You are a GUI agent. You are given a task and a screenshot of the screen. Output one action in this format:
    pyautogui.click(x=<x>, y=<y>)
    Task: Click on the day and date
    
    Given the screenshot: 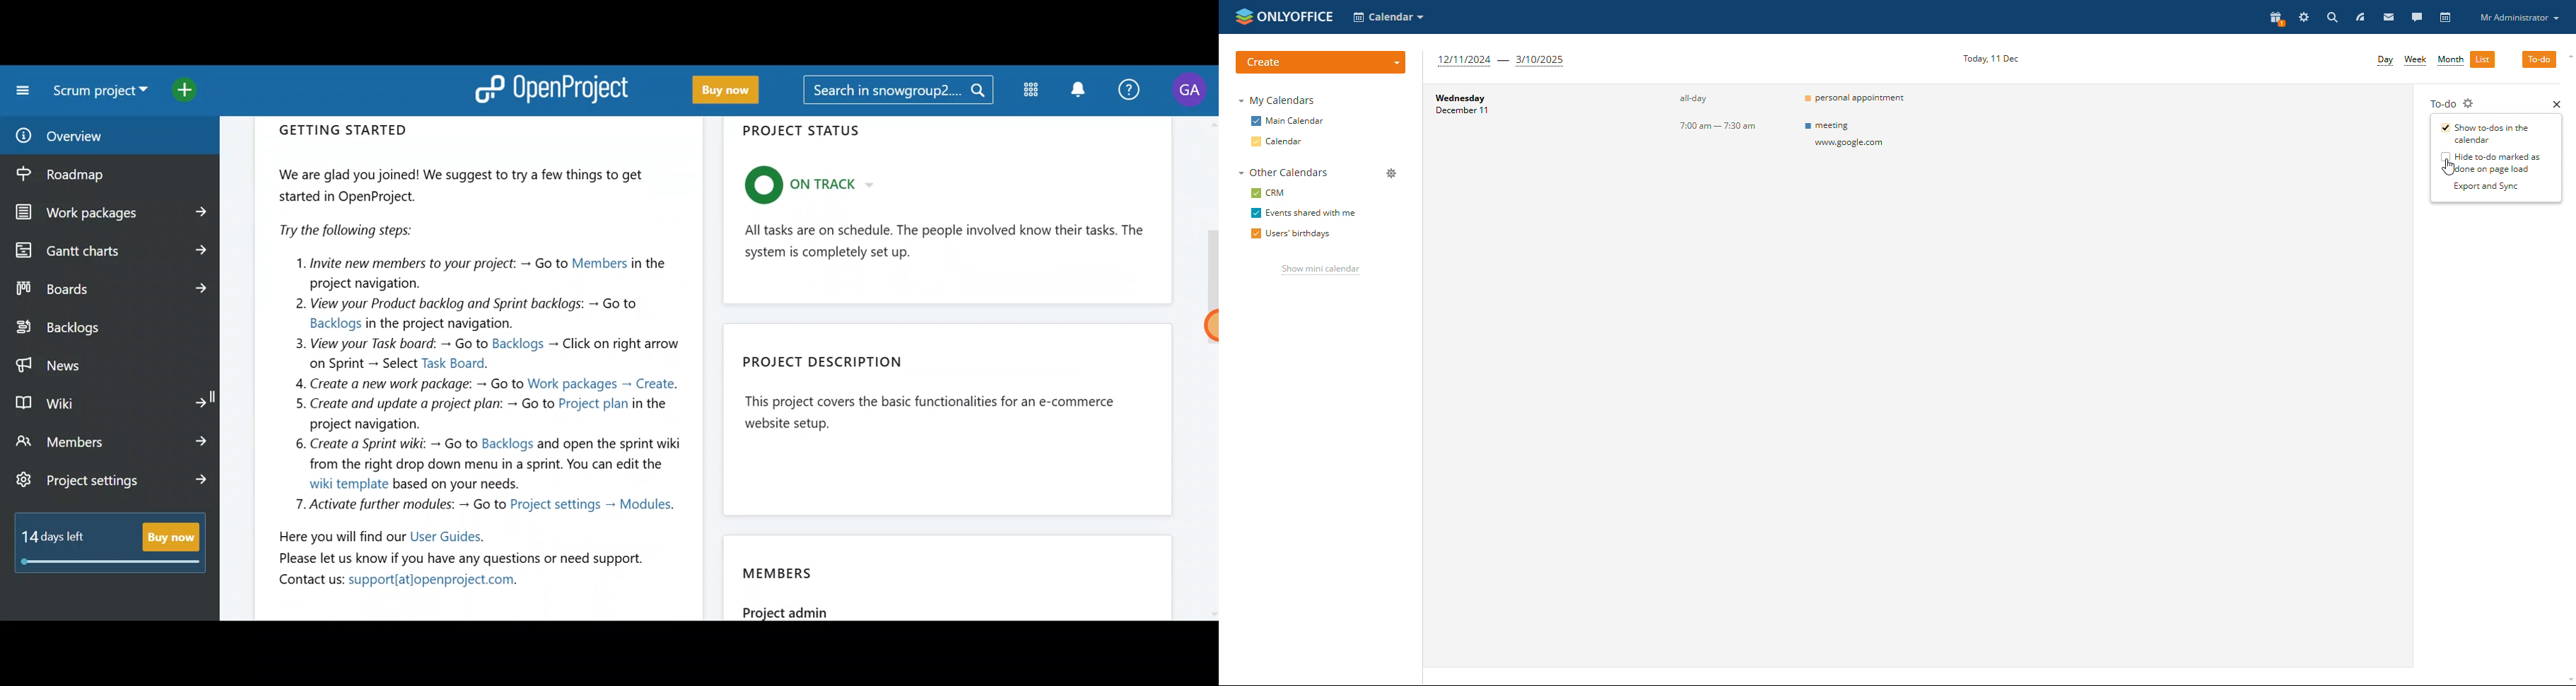 What is the action you would take?
    pyautogui.click(x=1489, y=108)
    